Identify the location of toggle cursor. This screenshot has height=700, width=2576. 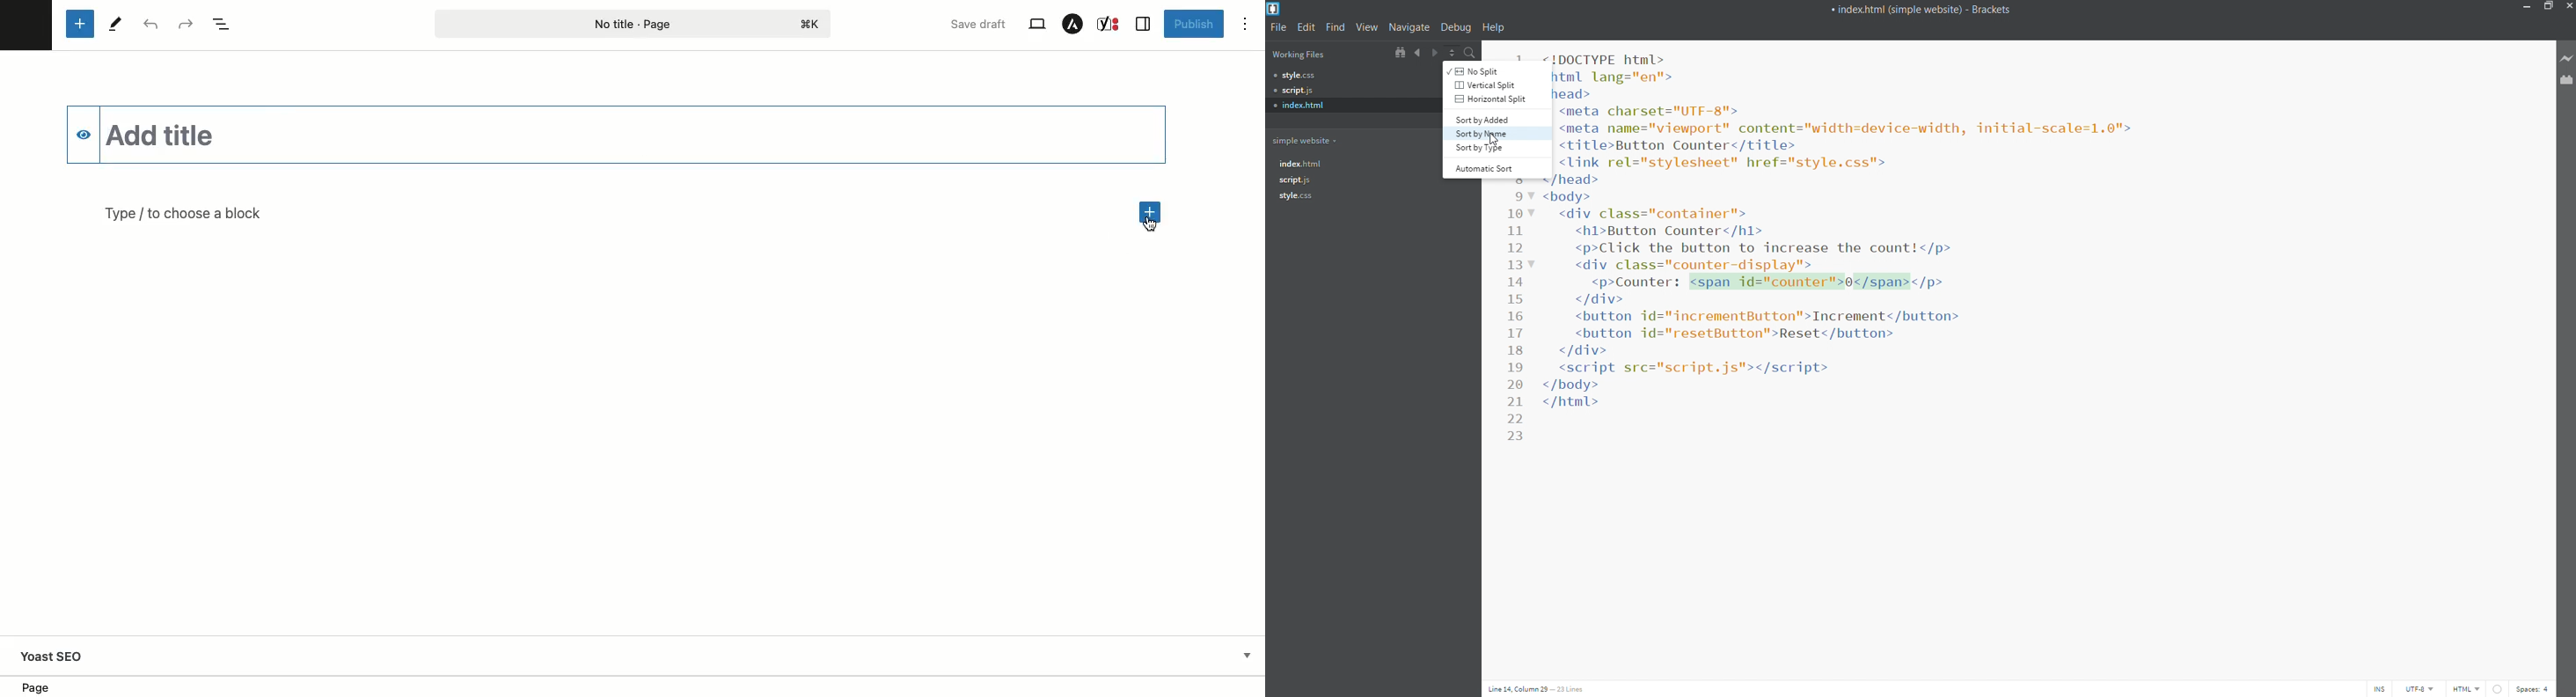
(2379, 687).